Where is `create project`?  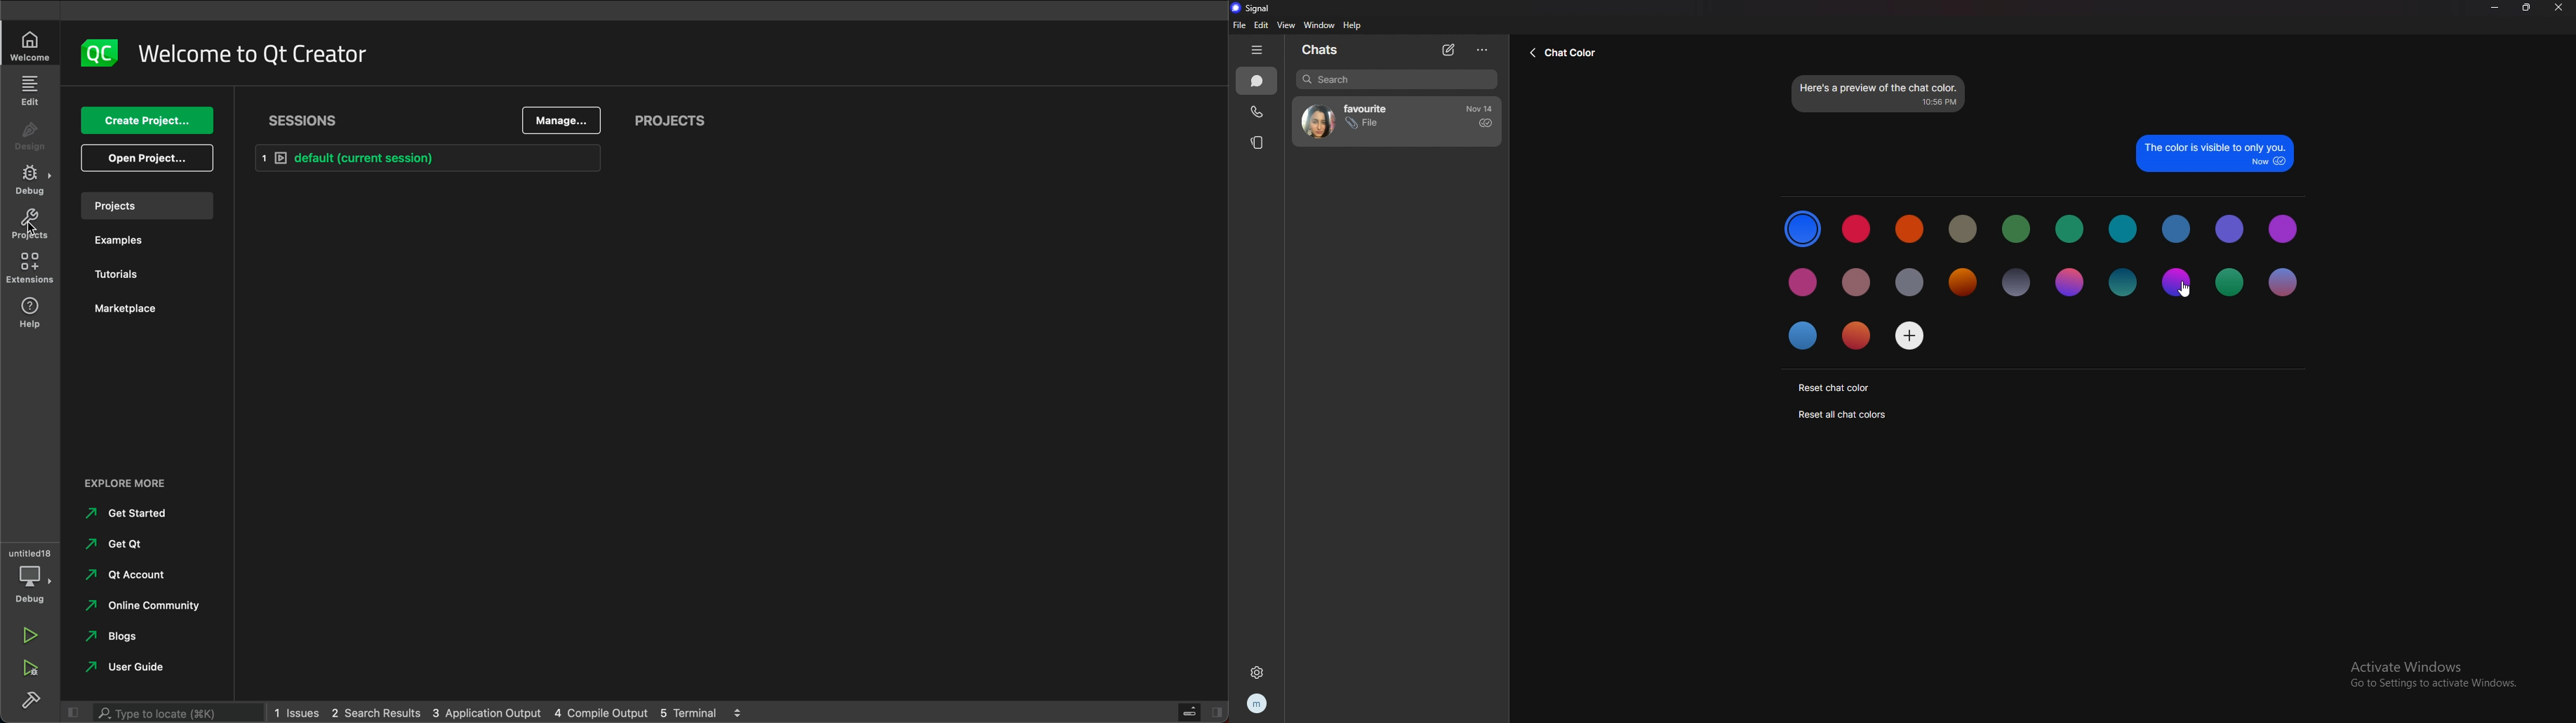
create project is located at coordinates (144, 120).